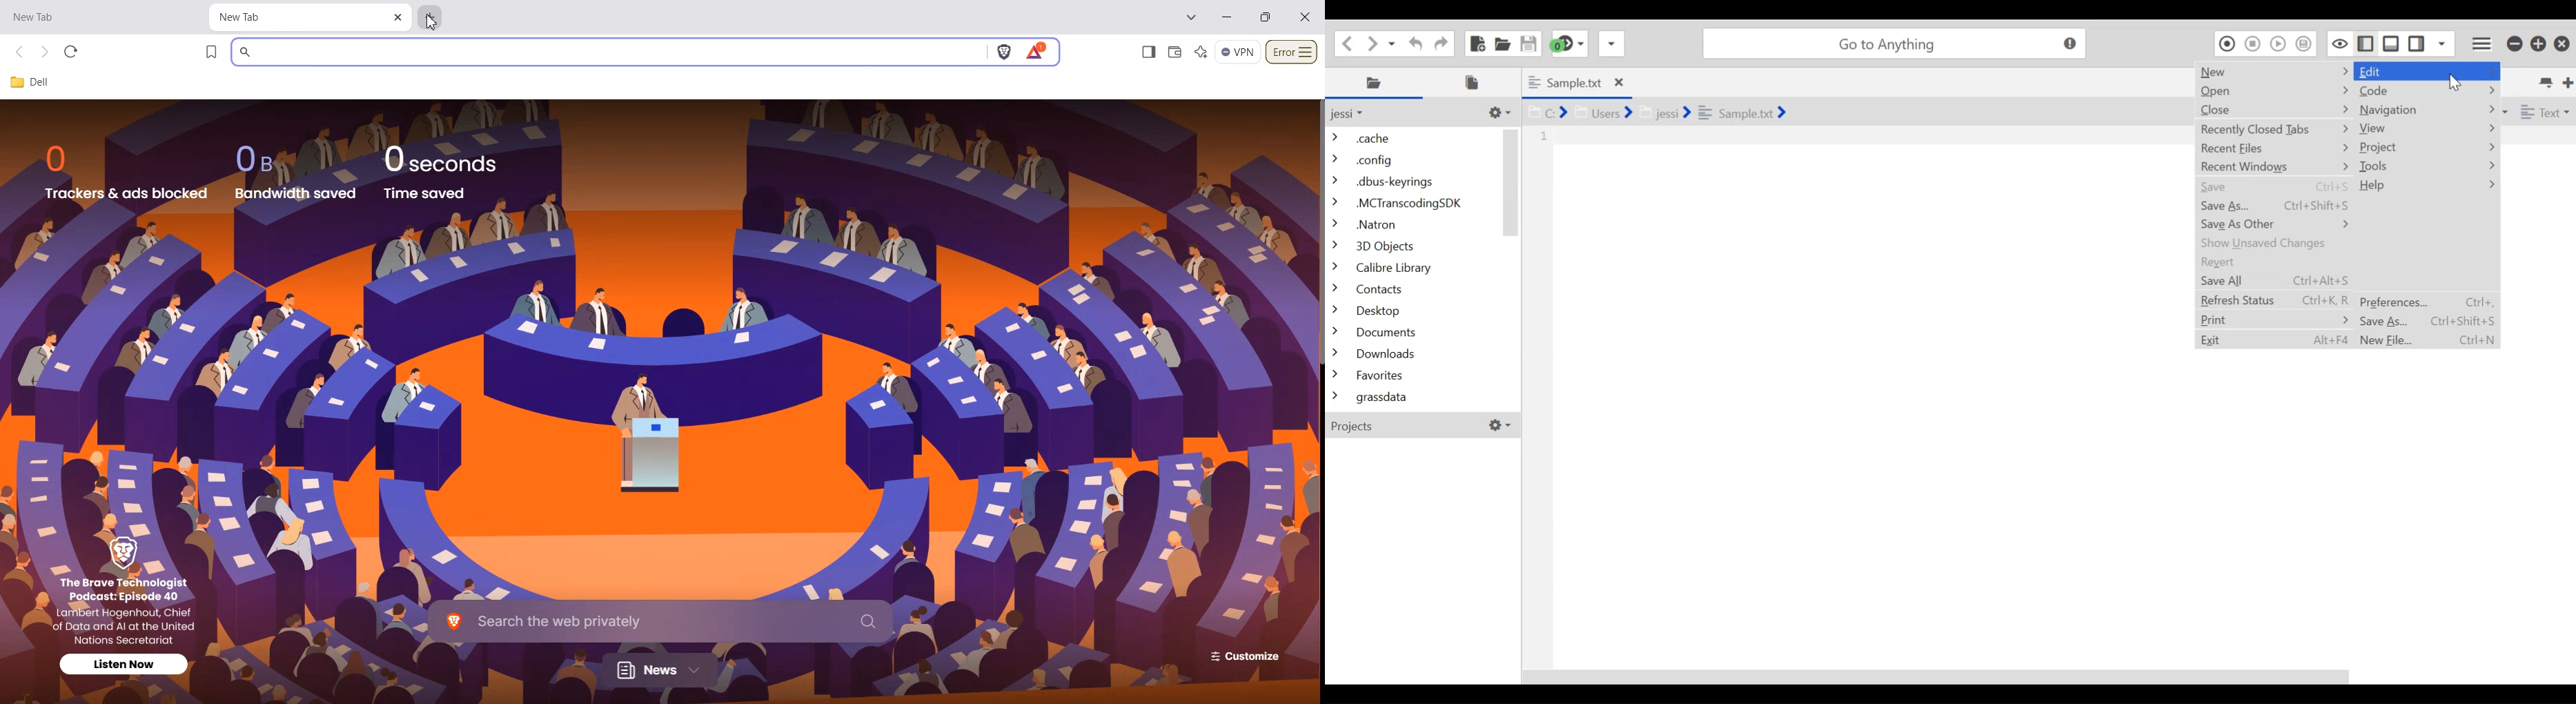 This screenshot has width=2576, height=728. Describe the element at coordinates (1439, 42) in the screenshot. I see `Redo` at that location.